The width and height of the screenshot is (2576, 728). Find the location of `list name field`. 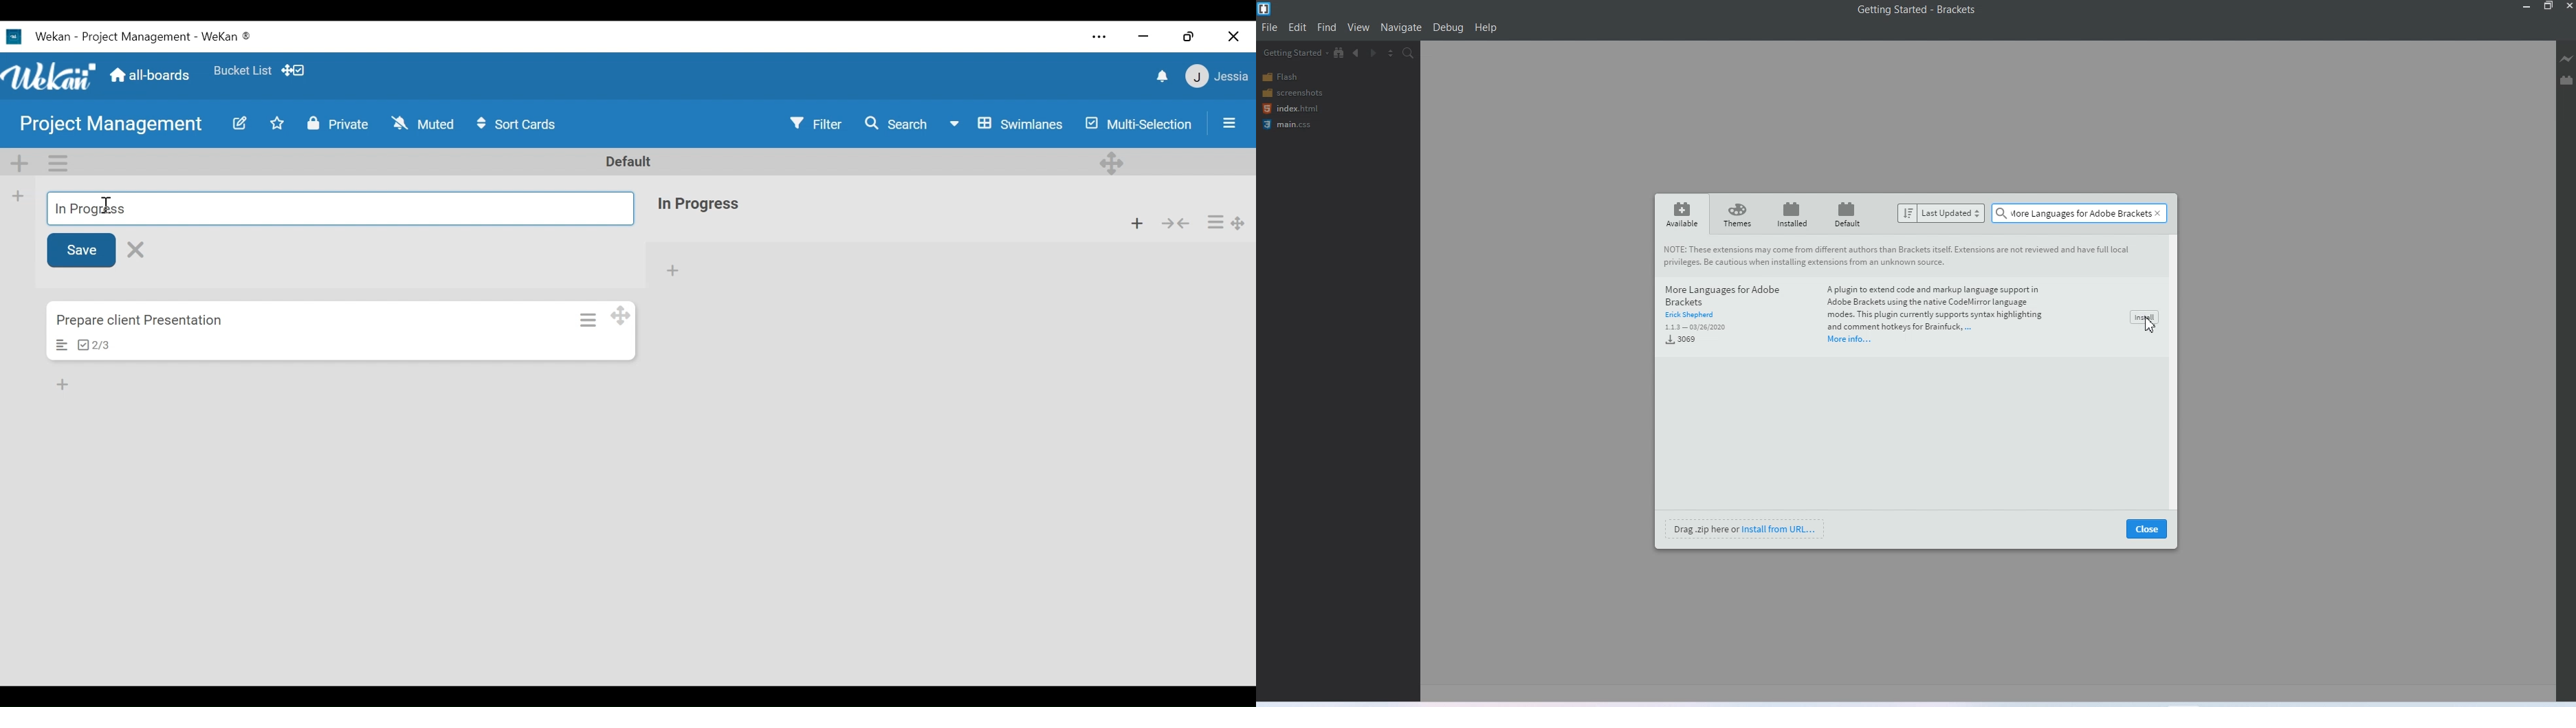

list name field is located at coordinates (340, 208).